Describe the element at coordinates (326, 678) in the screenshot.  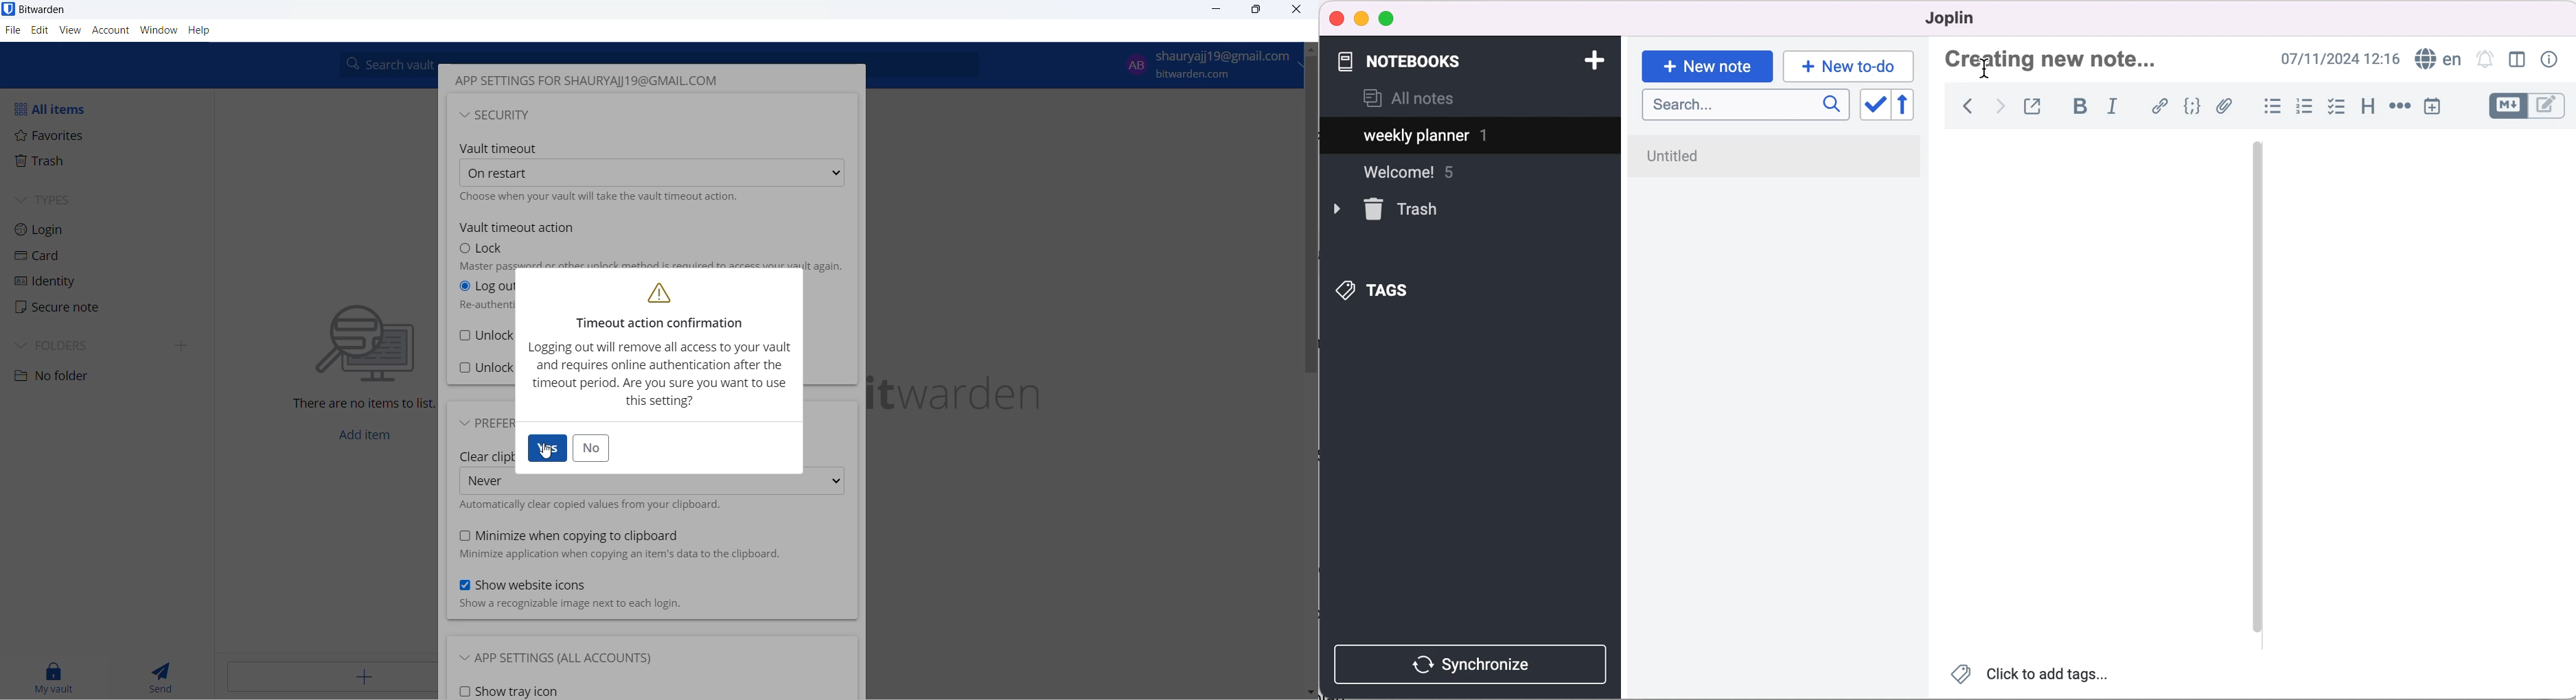
I see `add button` at that location.